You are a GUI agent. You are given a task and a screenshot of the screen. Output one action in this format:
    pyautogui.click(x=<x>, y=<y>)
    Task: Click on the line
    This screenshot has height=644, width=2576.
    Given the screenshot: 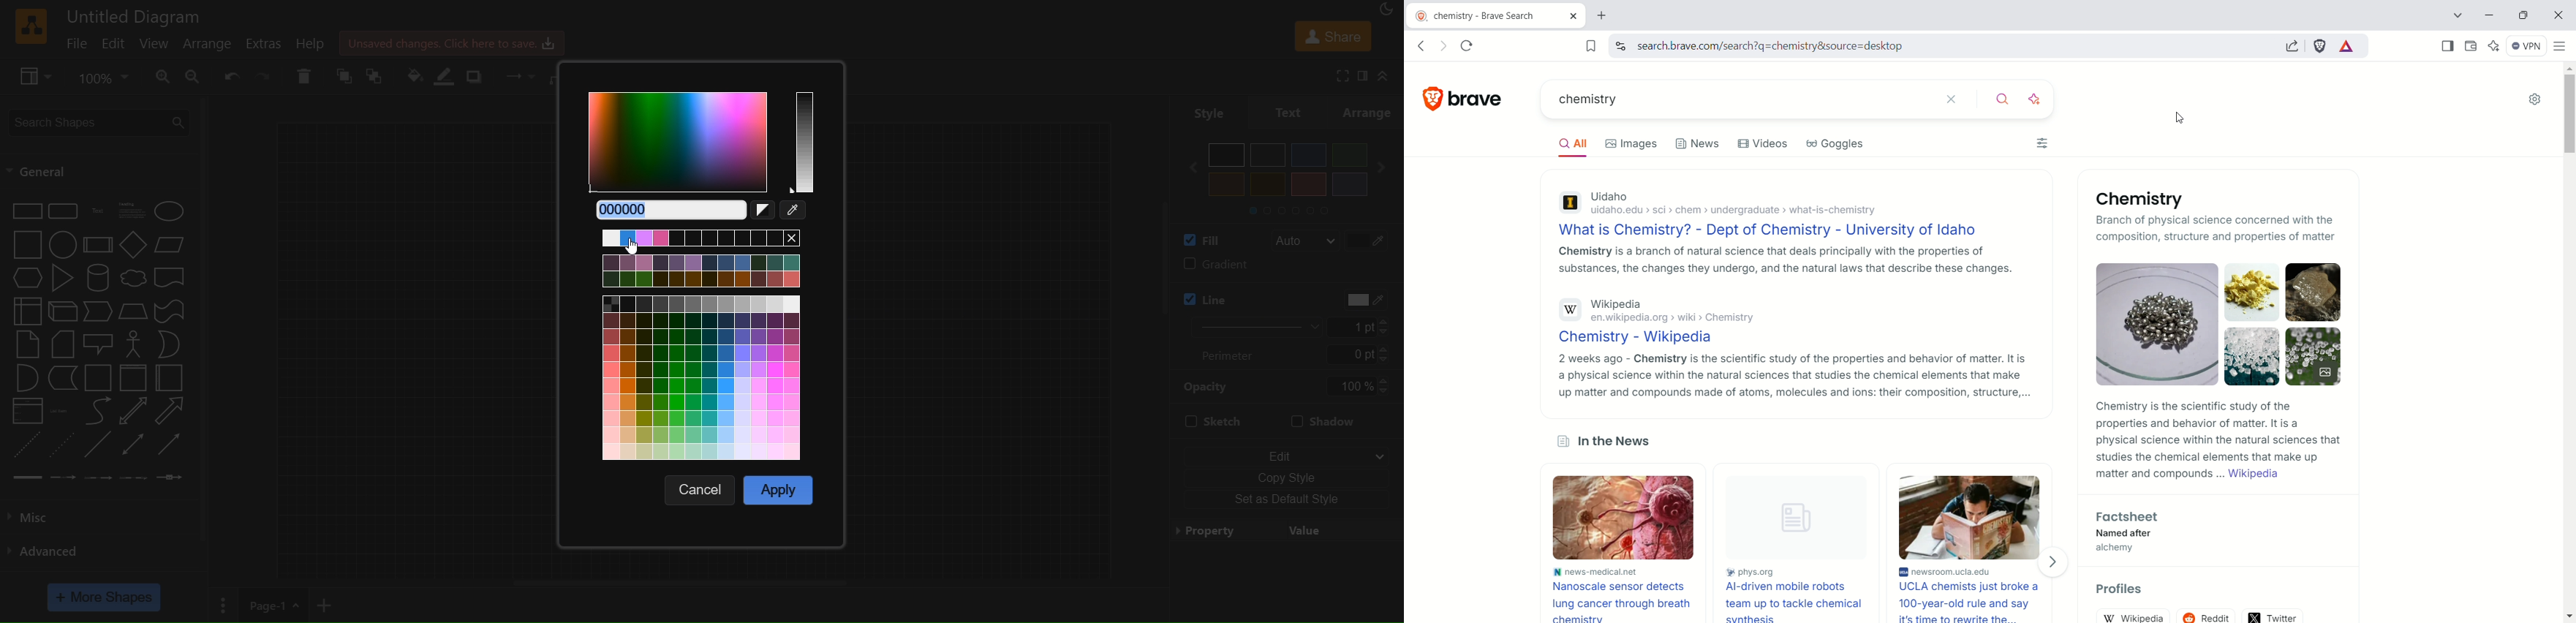 What is the action you would take?
    pyautogui.click(x=97, y=446)
    